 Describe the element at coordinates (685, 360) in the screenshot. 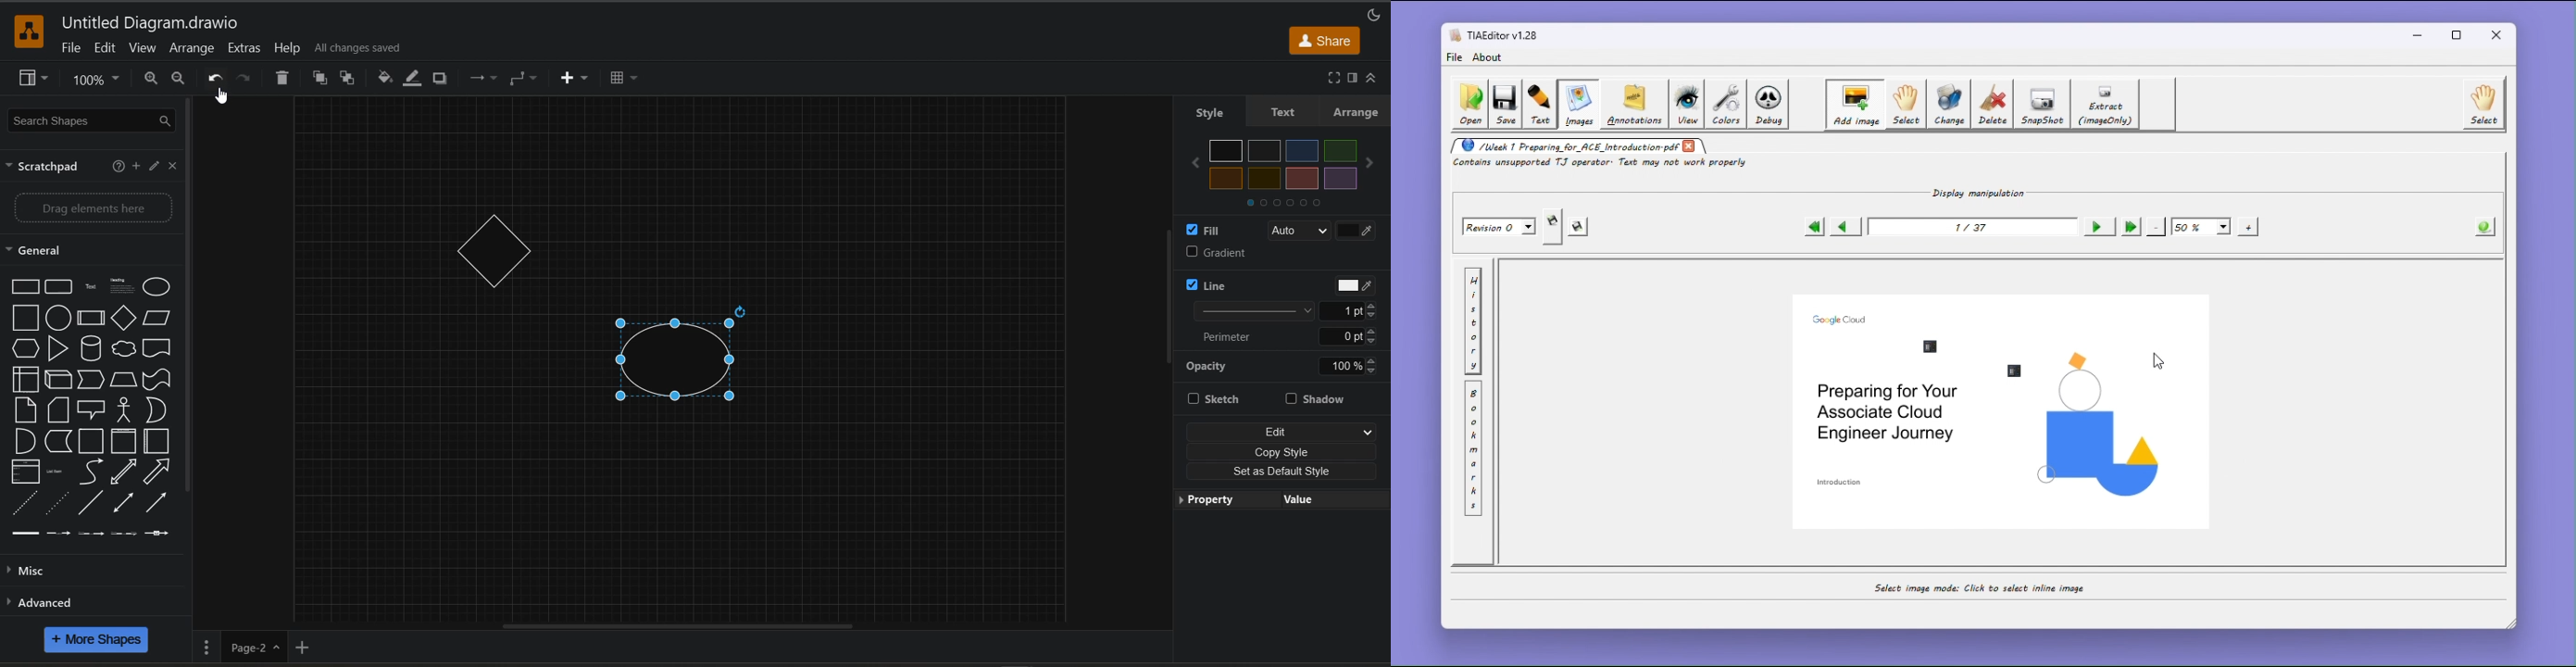

I see `circle` at that location.